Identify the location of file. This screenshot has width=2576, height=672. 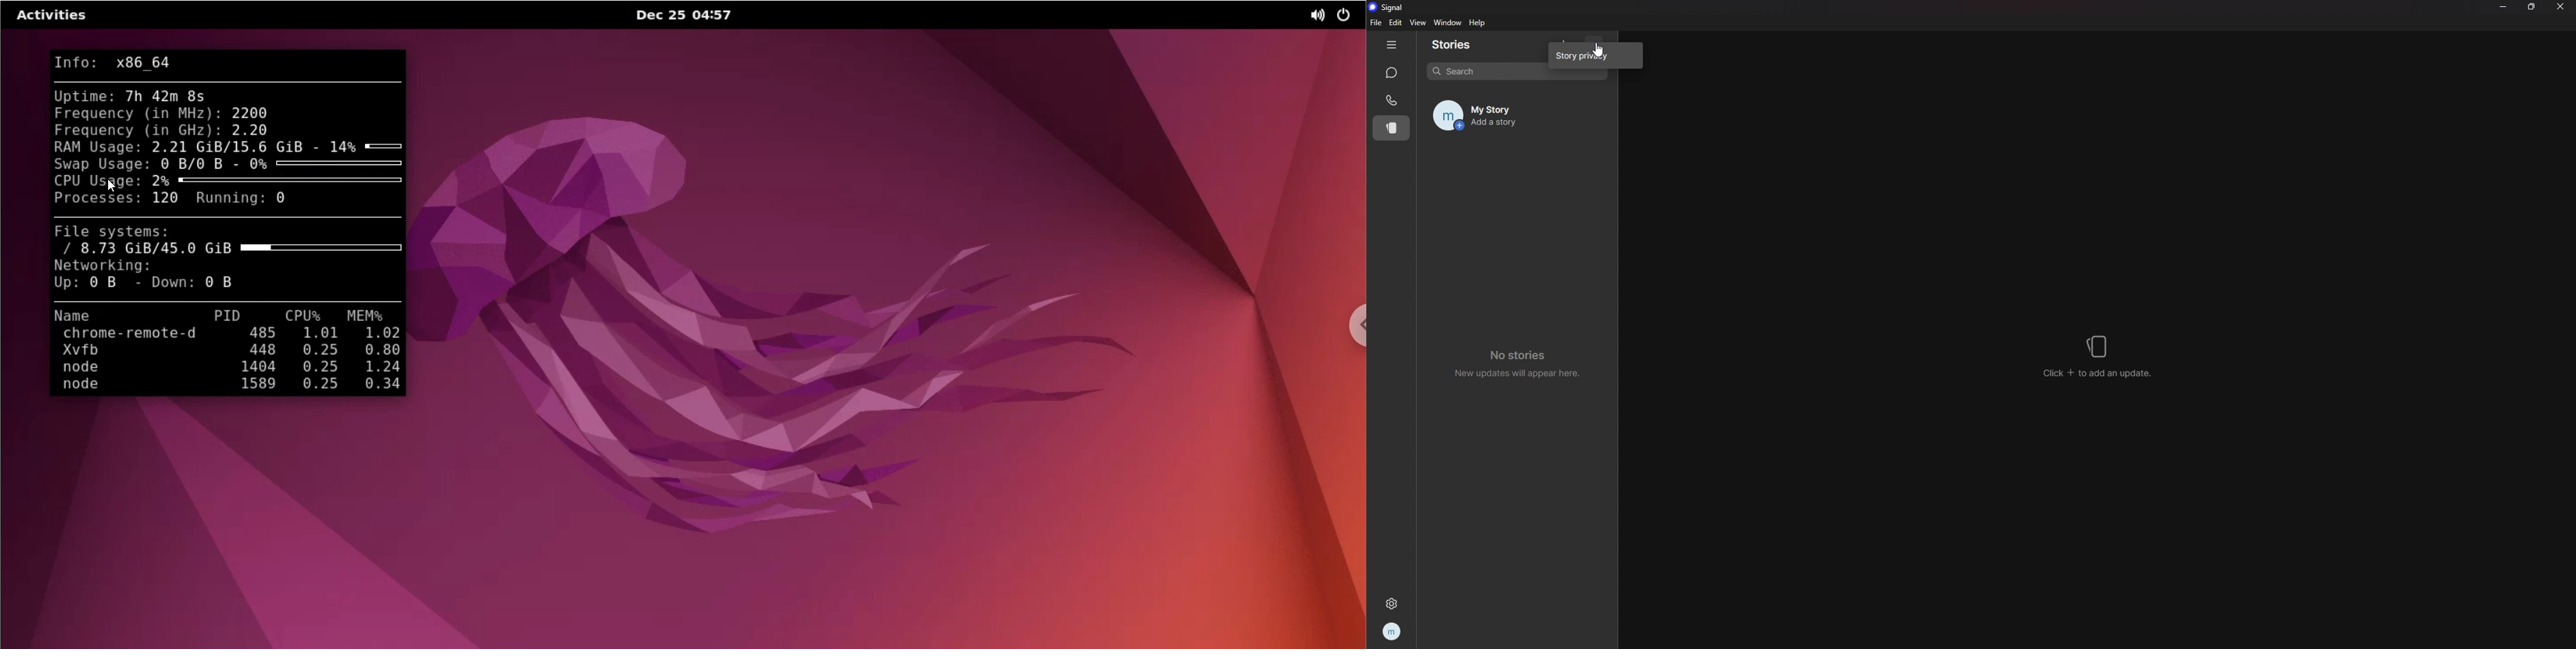
(1378, 22).